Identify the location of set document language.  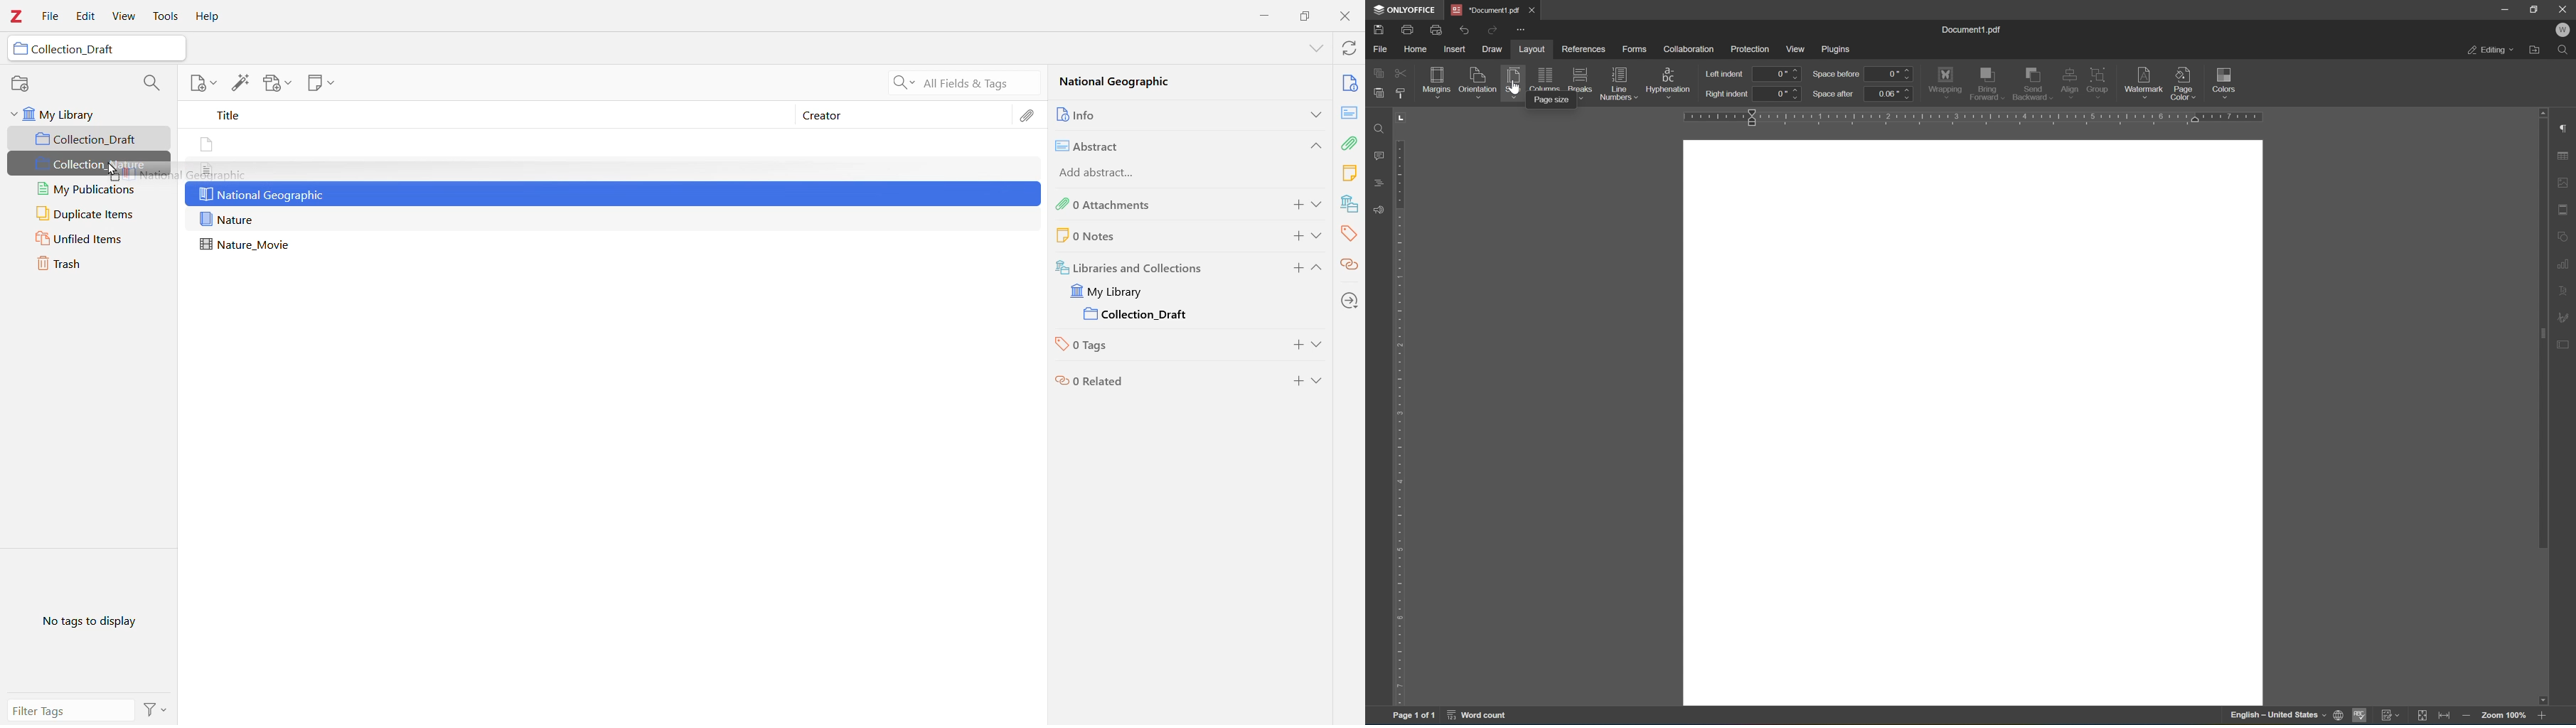
(2286, 716).